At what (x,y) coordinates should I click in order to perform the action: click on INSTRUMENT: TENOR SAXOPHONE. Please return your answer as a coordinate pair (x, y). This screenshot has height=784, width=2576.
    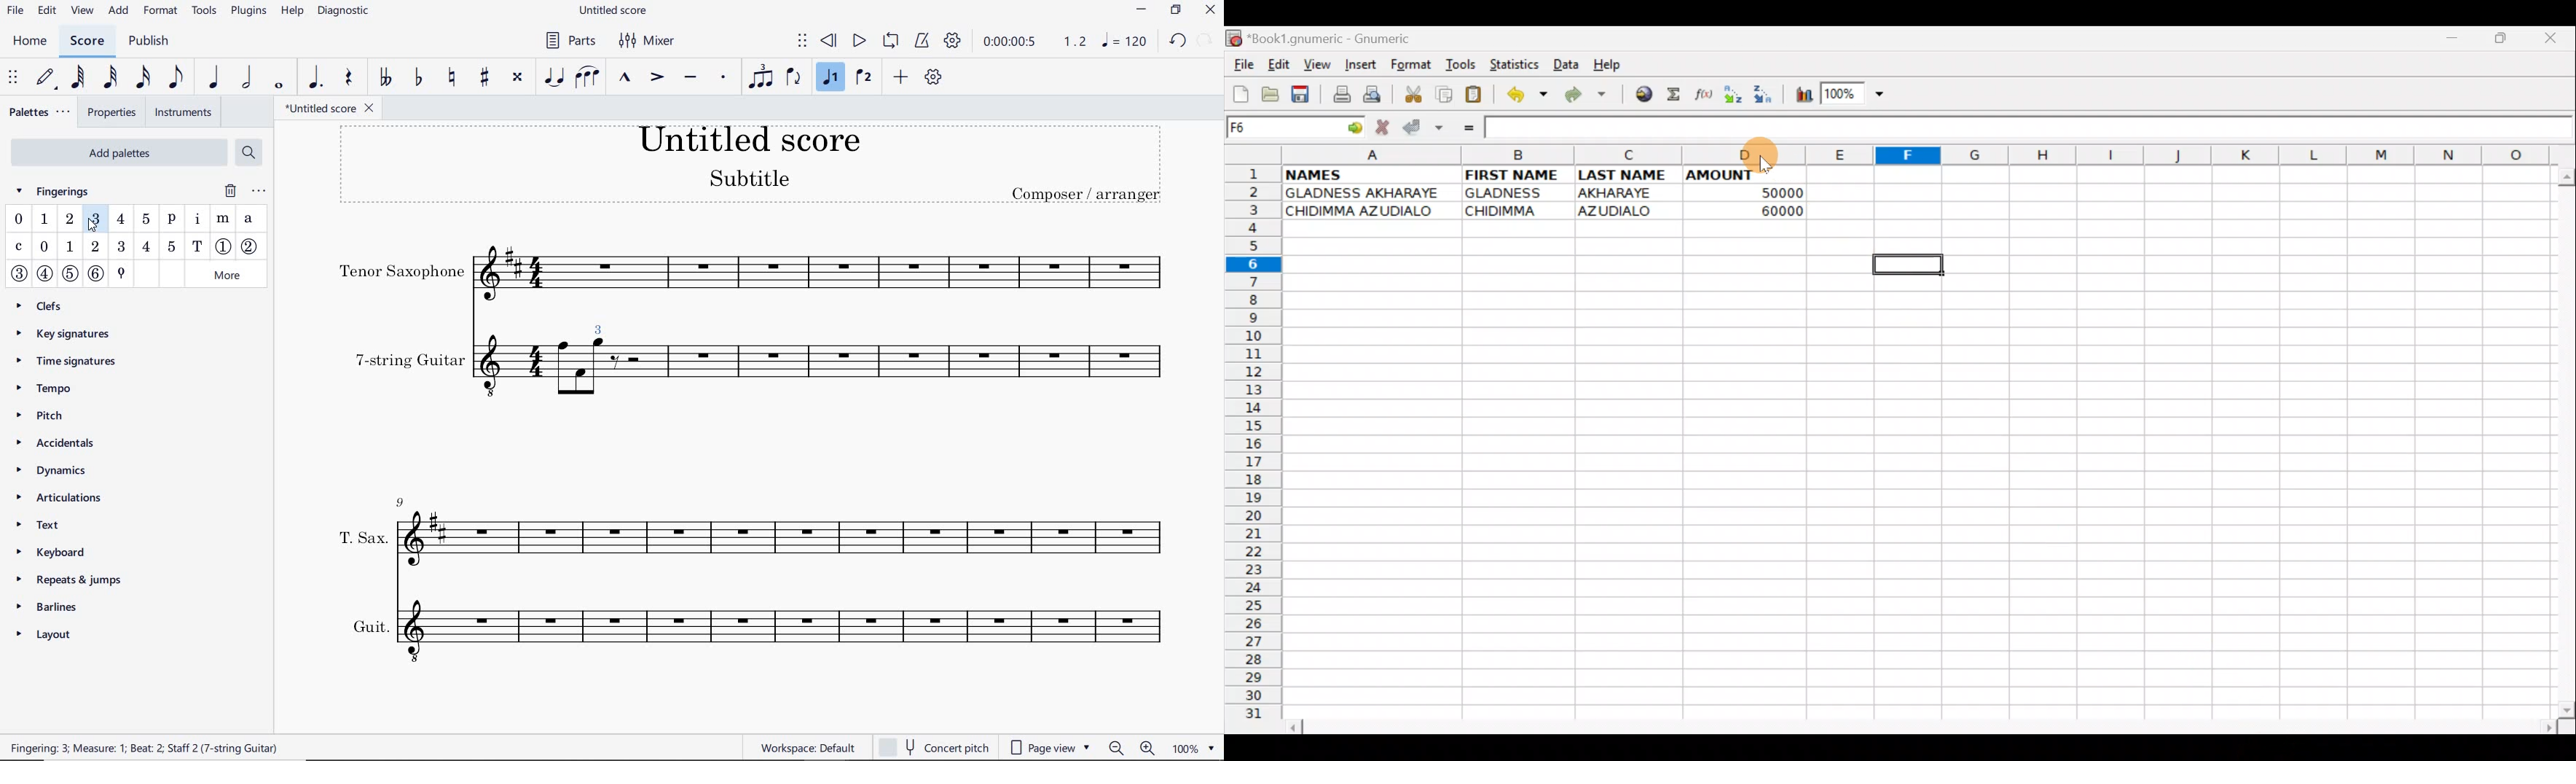
    Looking at the image, I should click on (753, 273).